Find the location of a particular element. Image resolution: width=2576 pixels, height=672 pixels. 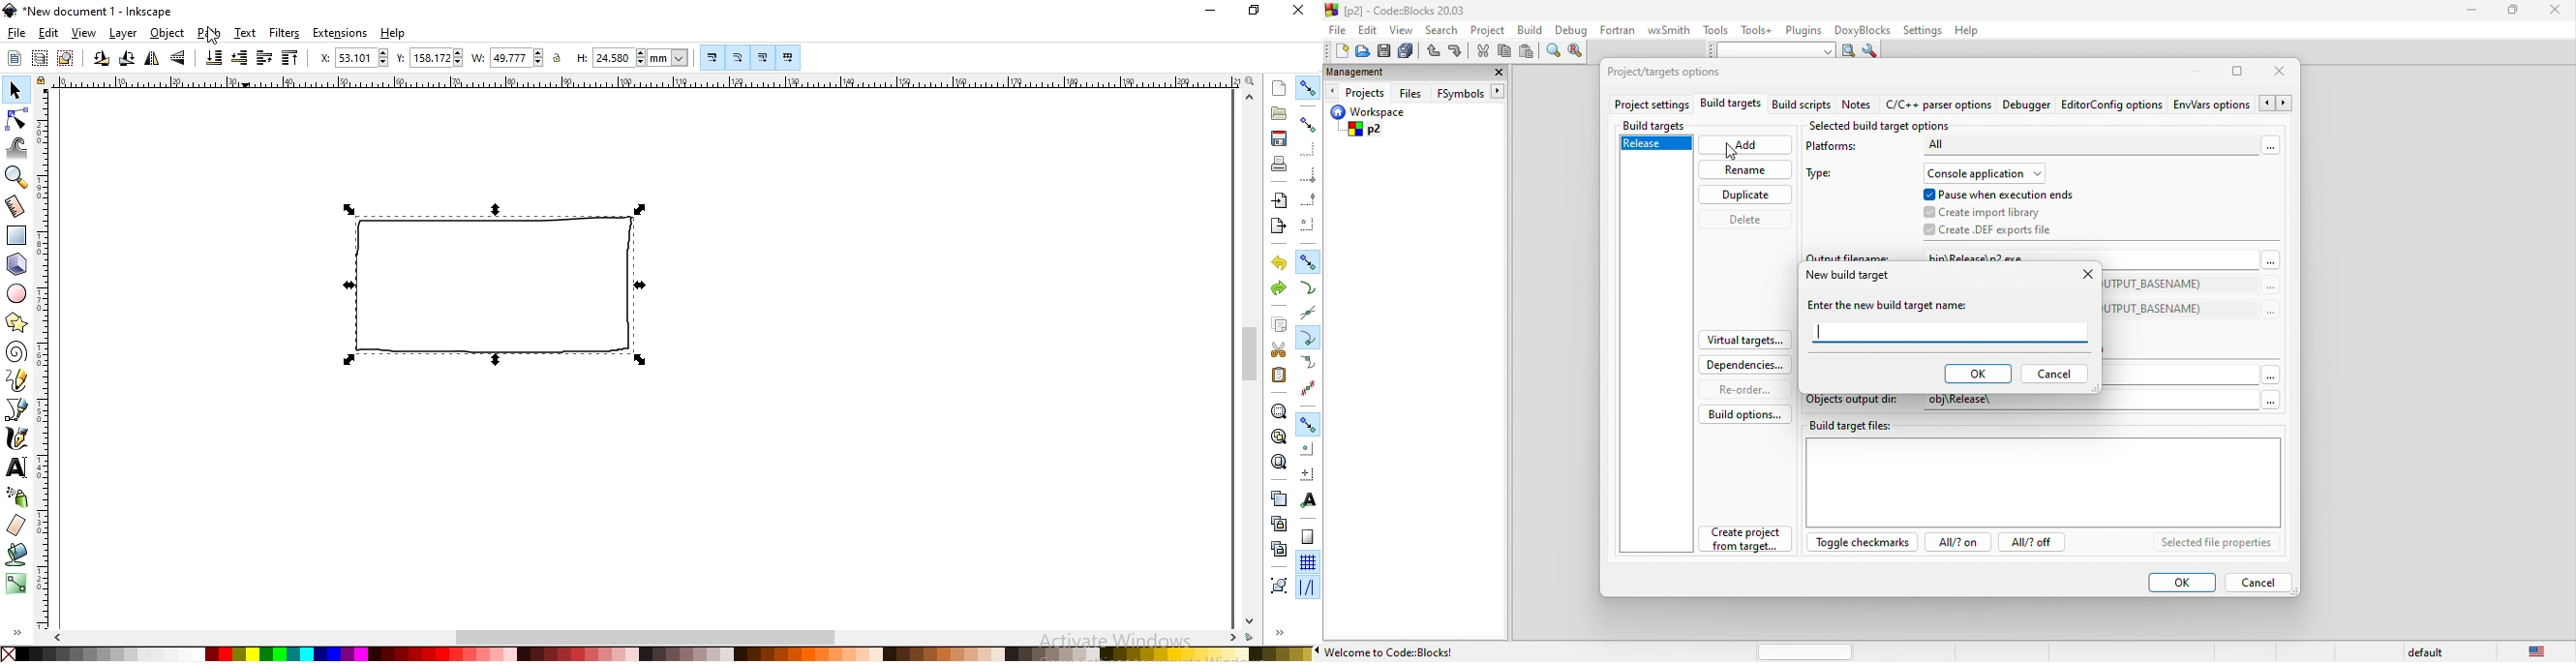

create stars and polygons is located at coordinates (18, 320).